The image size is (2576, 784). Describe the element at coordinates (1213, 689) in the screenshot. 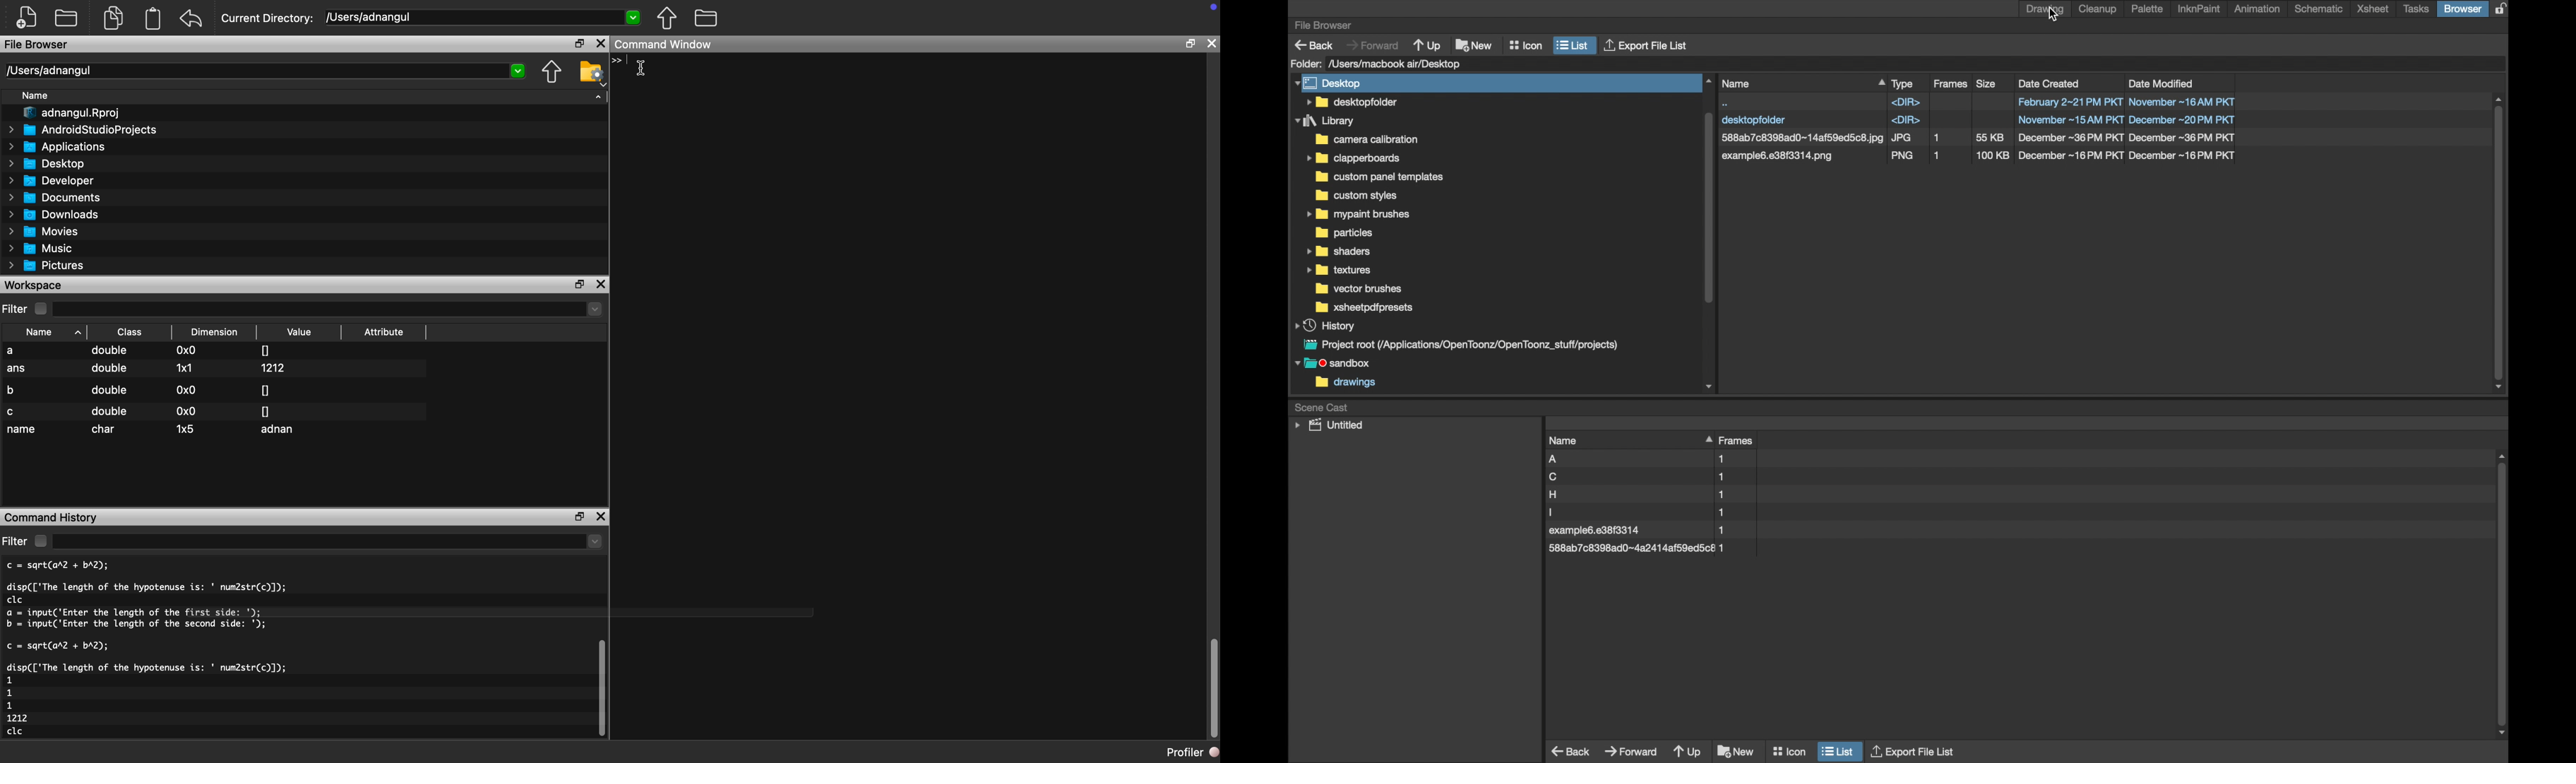

I see `vertical scroll bar` at that location.